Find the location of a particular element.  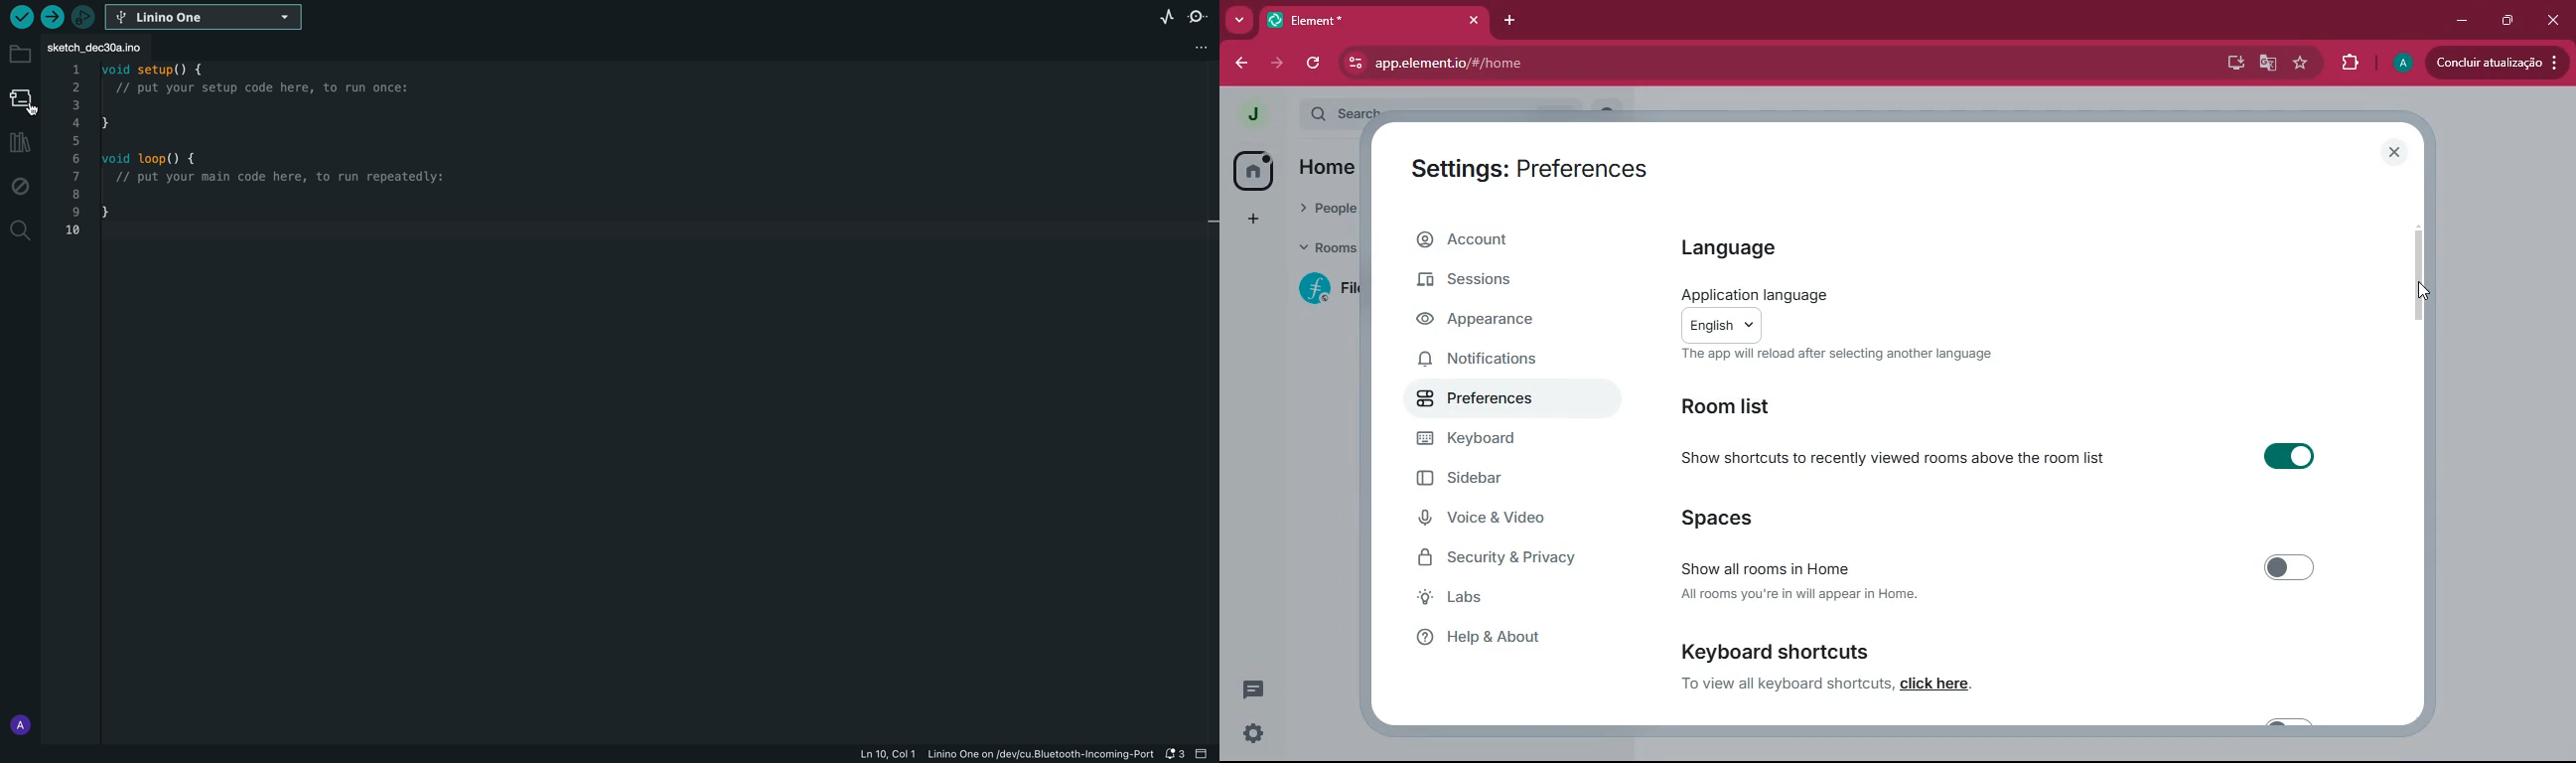

room list is located at coordinates (1744, 404).